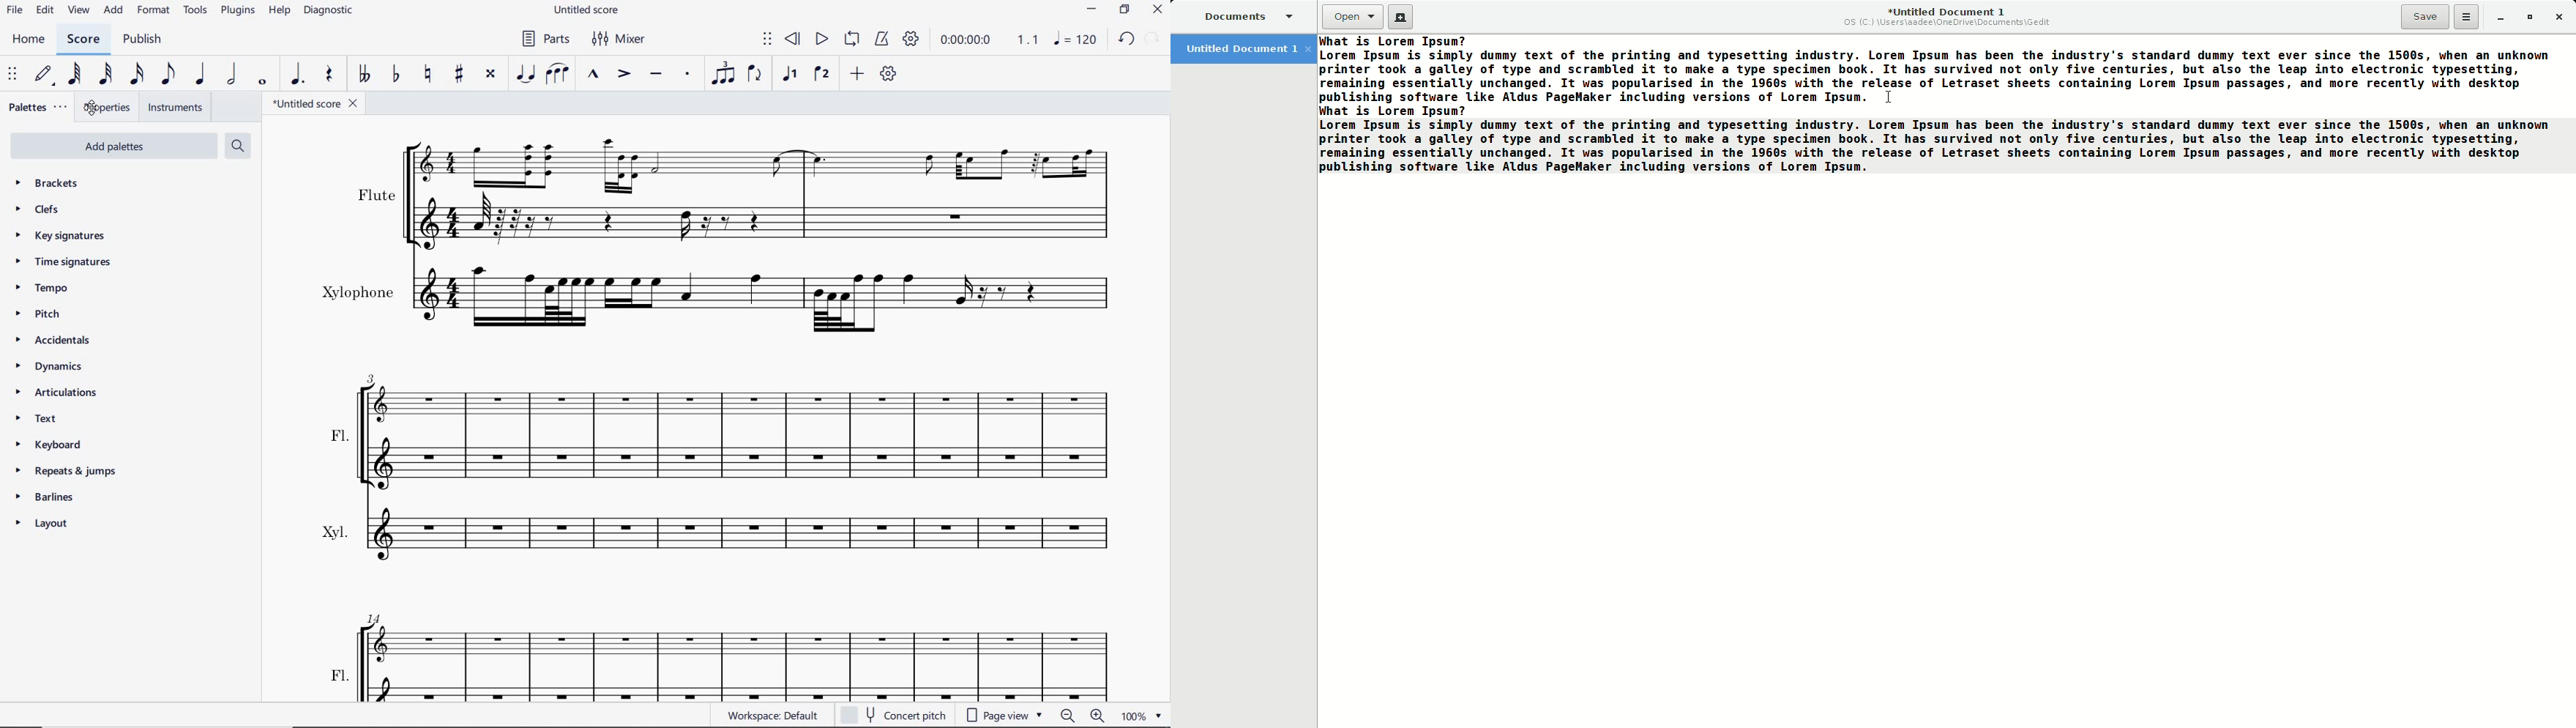 This screenshot has width=2576, height=728. I want to click on CUSTOMIZE TOOLBAR, so click(888, 73).